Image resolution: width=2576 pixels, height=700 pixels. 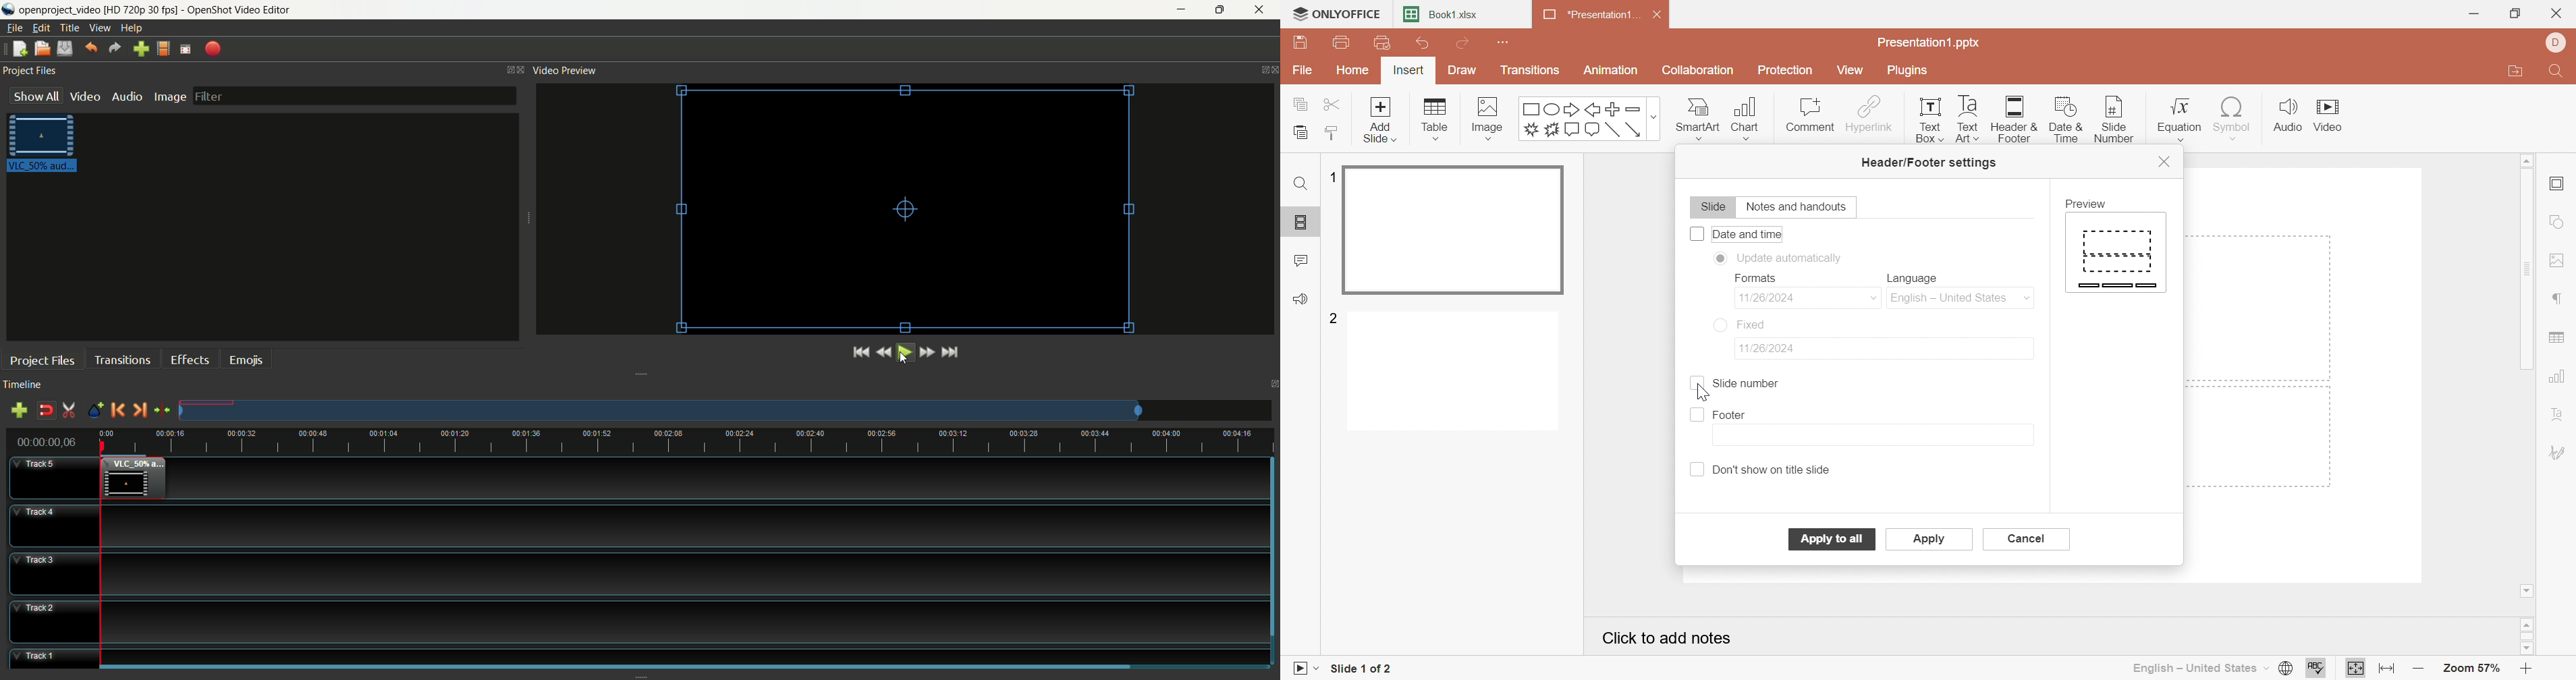 I want to click on Footer, so click(x=1731, y=416).